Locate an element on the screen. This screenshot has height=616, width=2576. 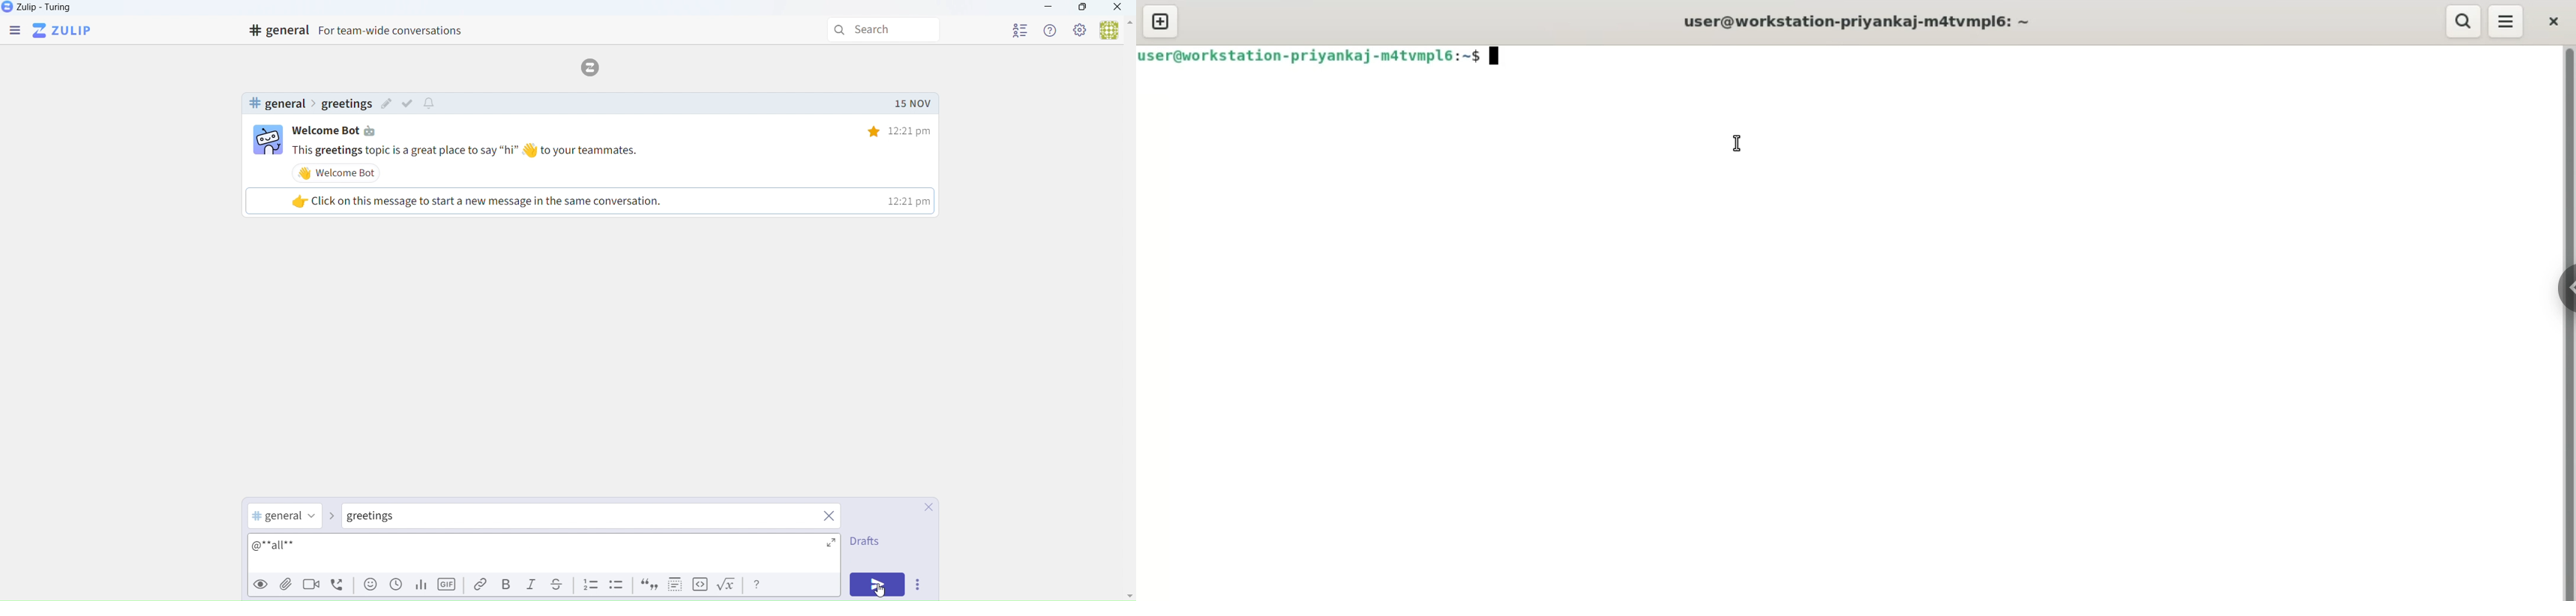
notify is located at coordinates (431, 104).